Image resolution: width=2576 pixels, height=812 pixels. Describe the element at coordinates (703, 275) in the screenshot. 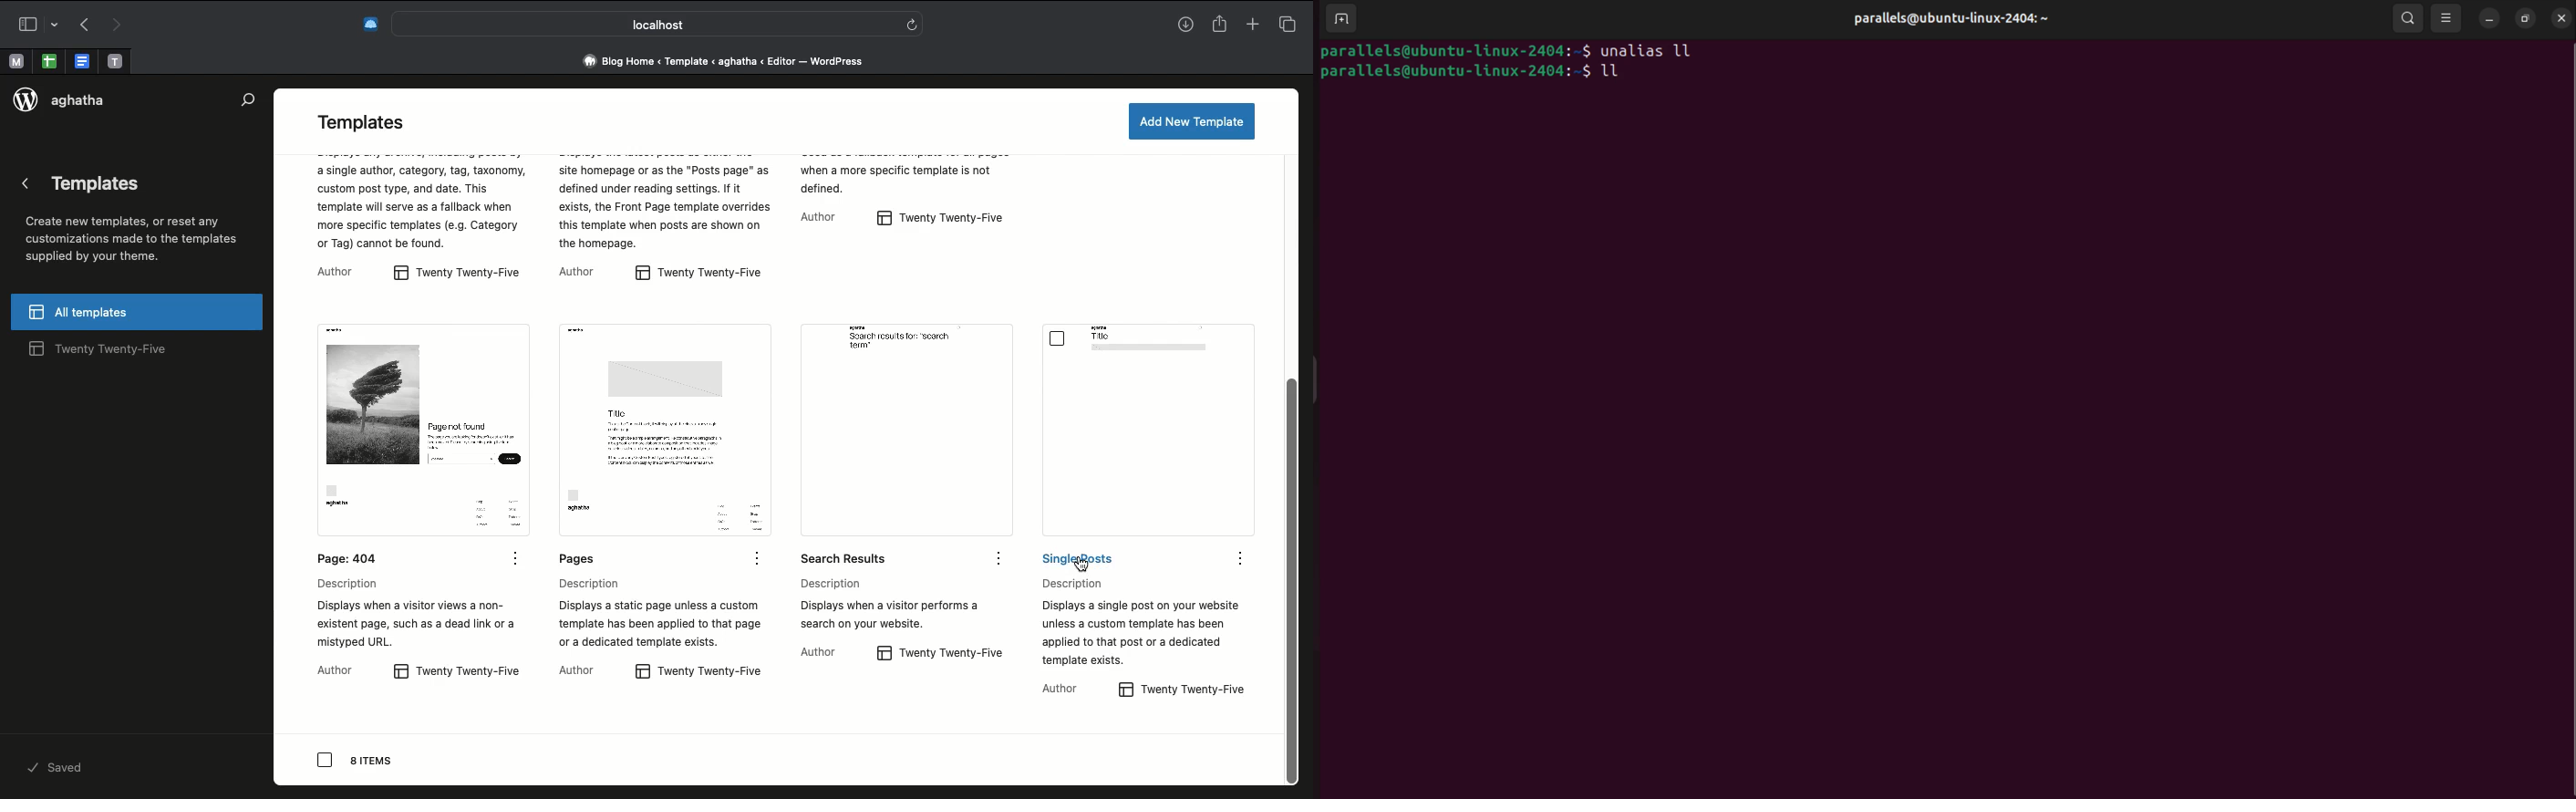

I see `twenty twenty-five` at that location.